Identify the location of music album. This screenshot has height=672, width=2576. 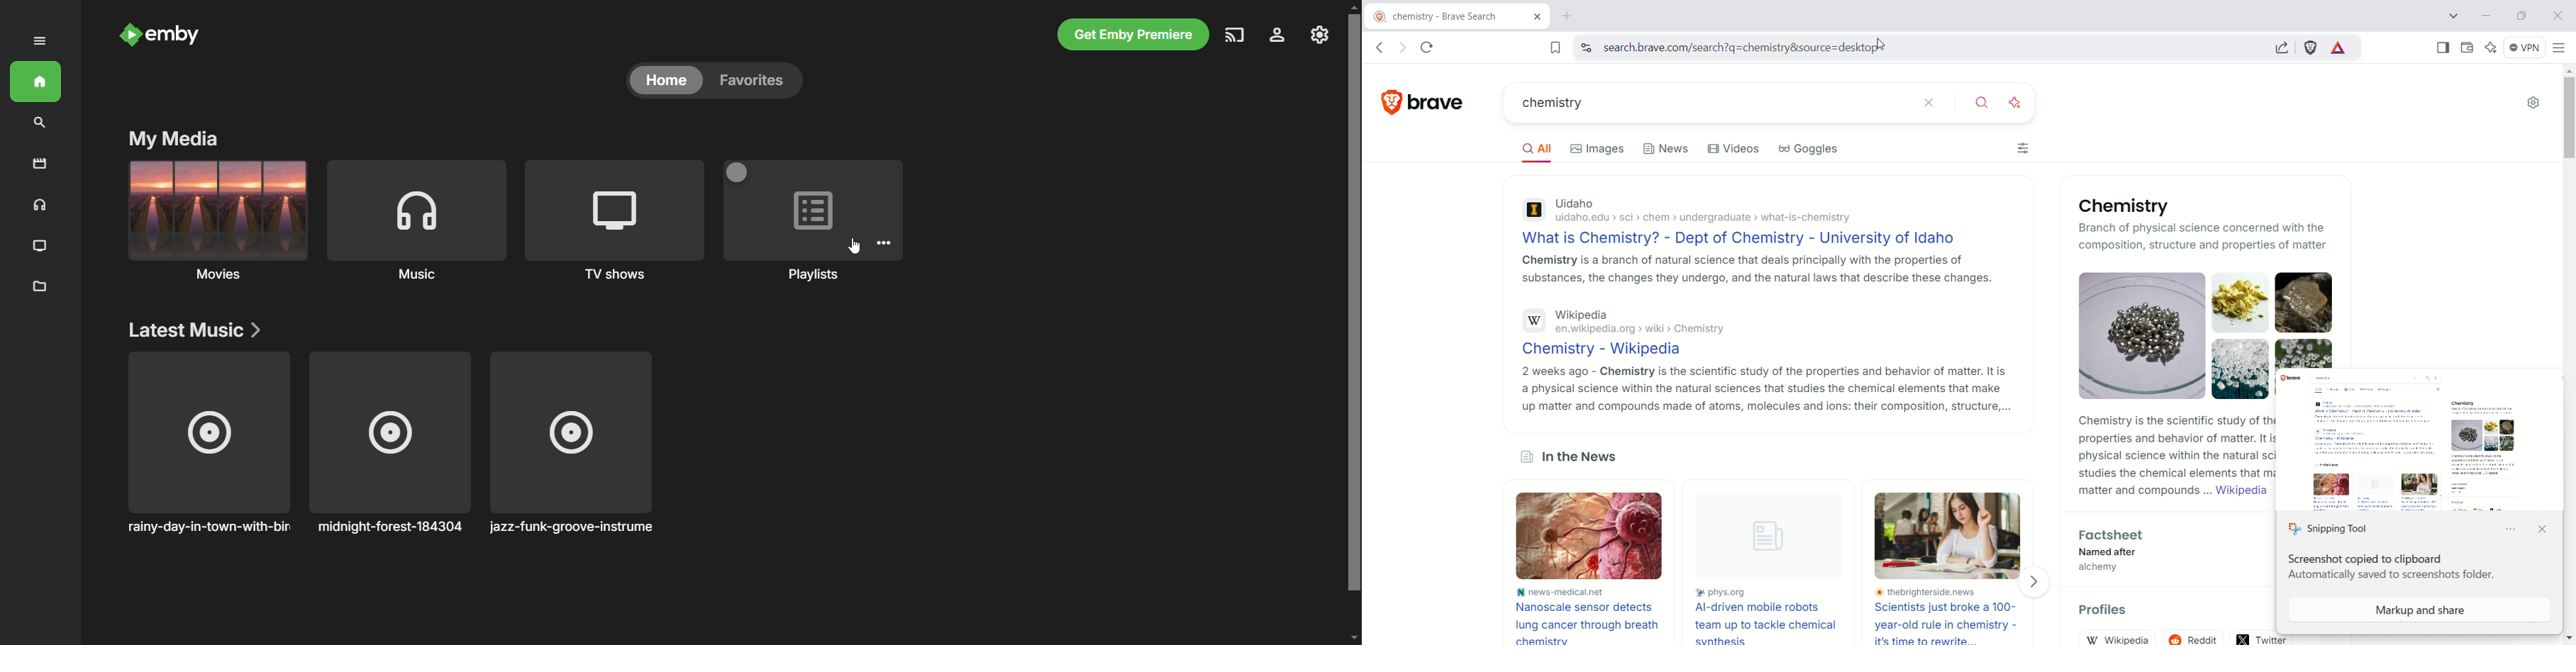
(571, 443).